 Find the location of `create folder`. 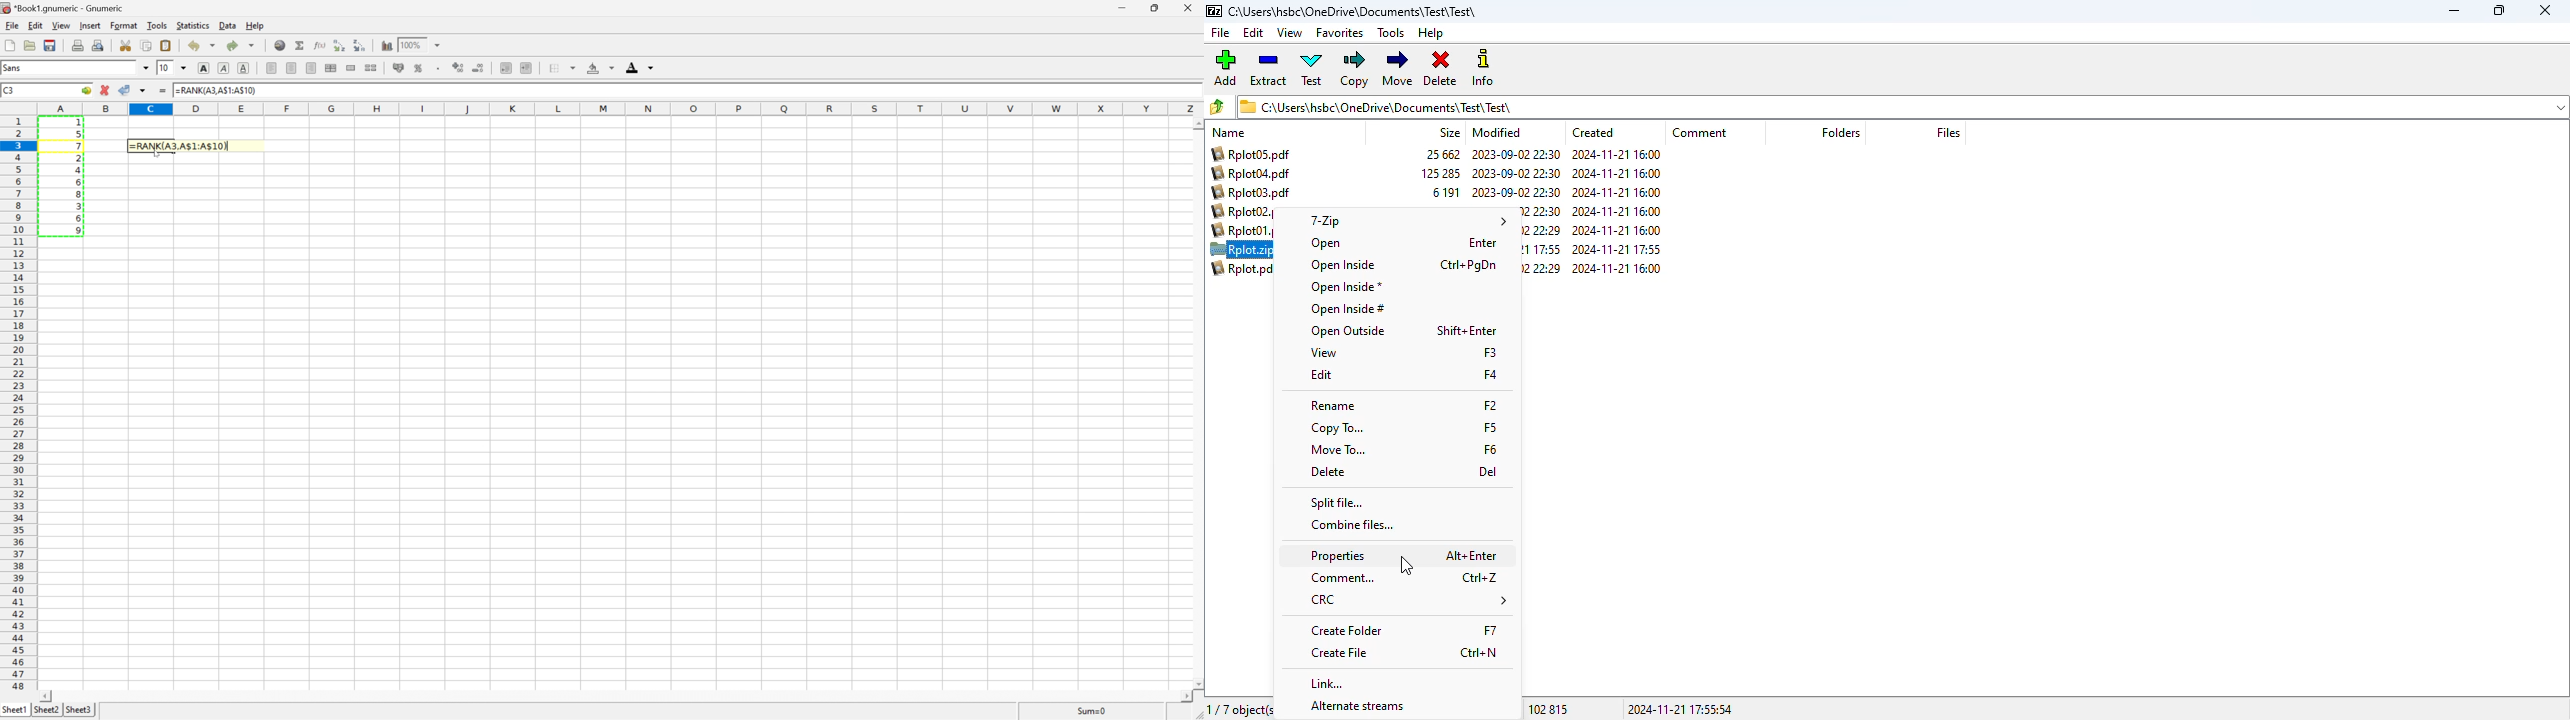

create folder is located at coordinates (1490, 629).